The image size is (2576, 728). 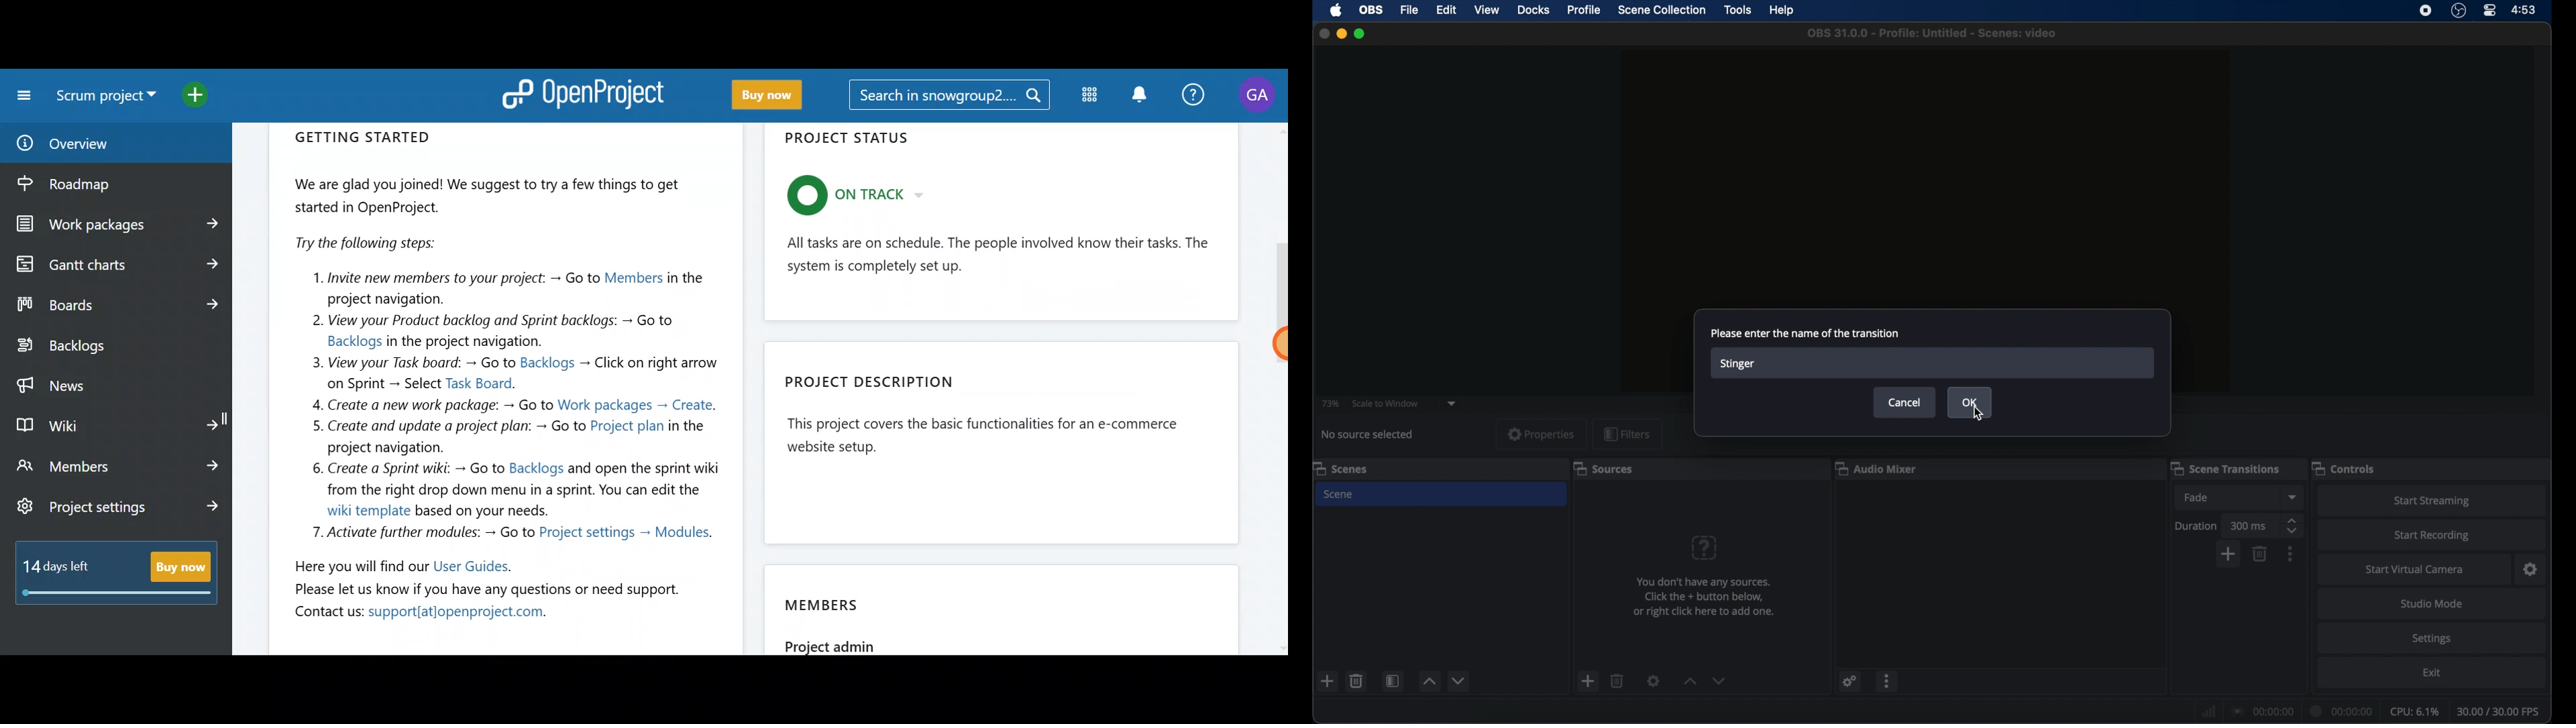 I want to click on settings, so click(x=2531, y=569).